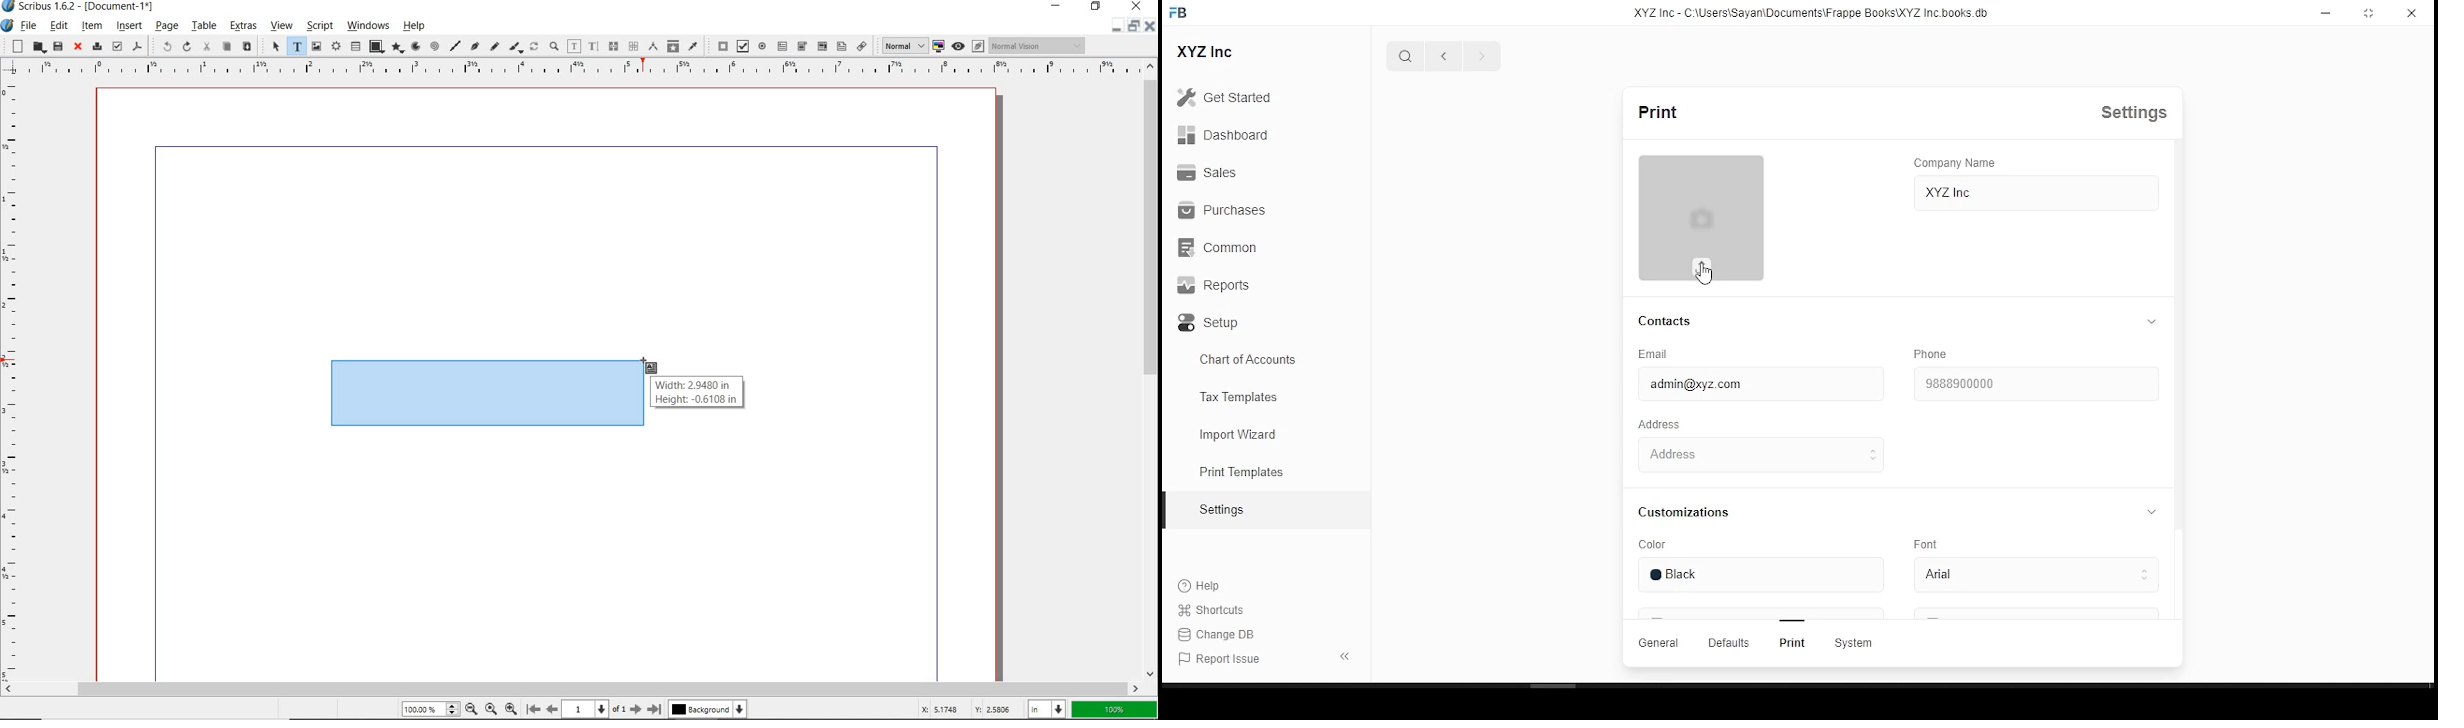  What do you see at coordinates (1702, 385) in the screenshot?
I see `admin@xyz.com` at bounding box center [1702, 385].